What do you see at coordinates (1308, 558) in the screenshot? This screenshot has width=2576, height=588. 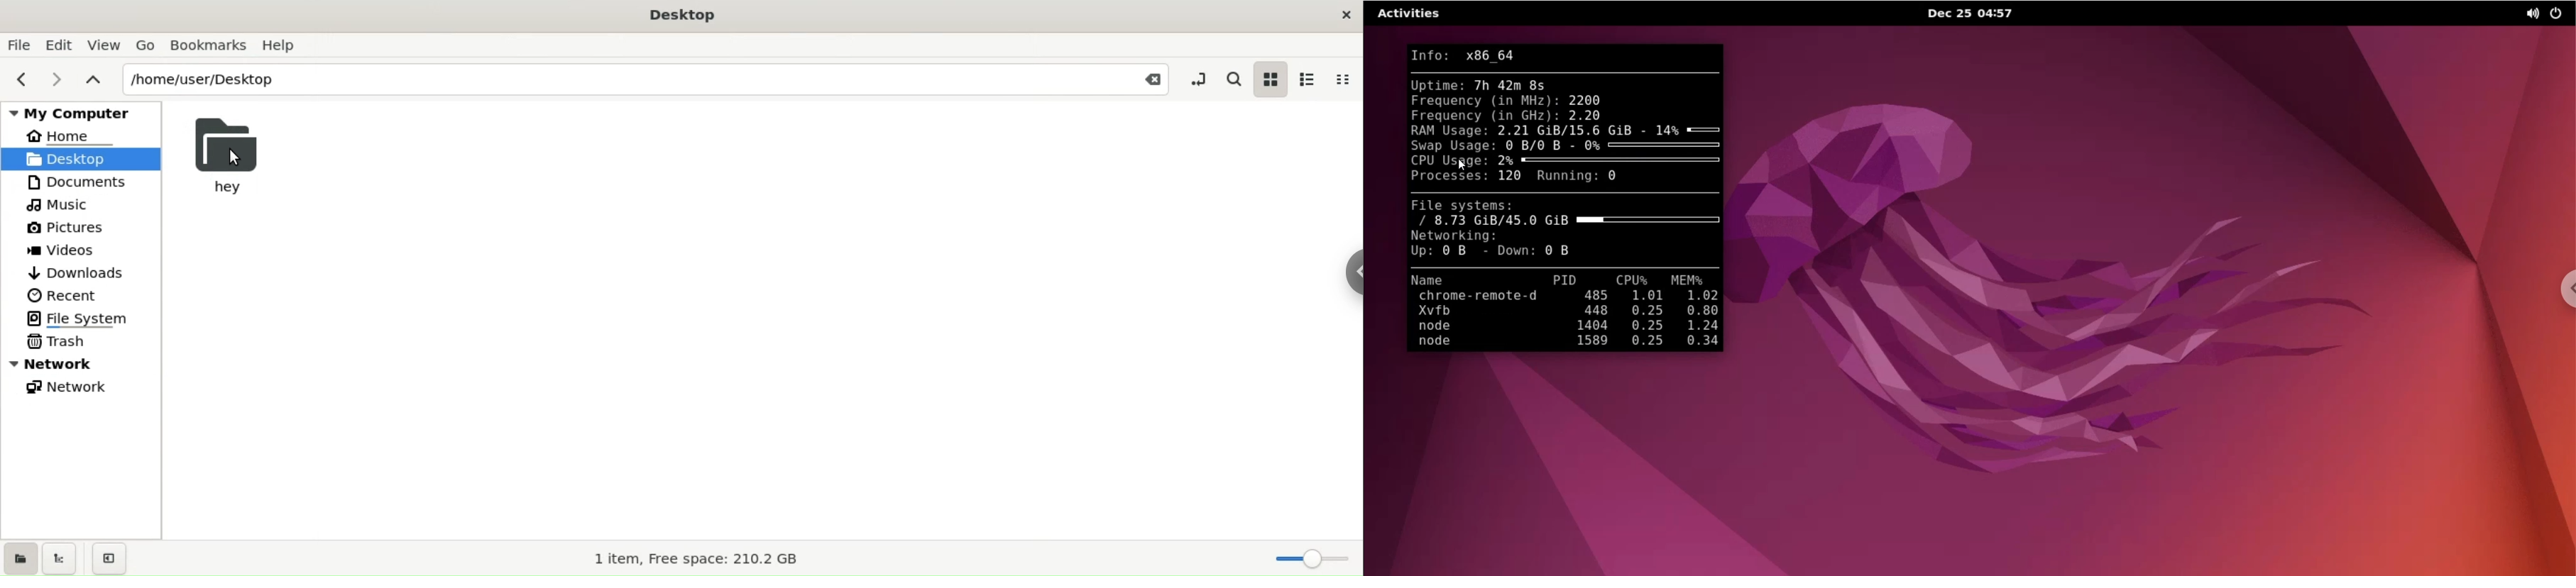 I see `zoom` at bounding box center [1308, 558].